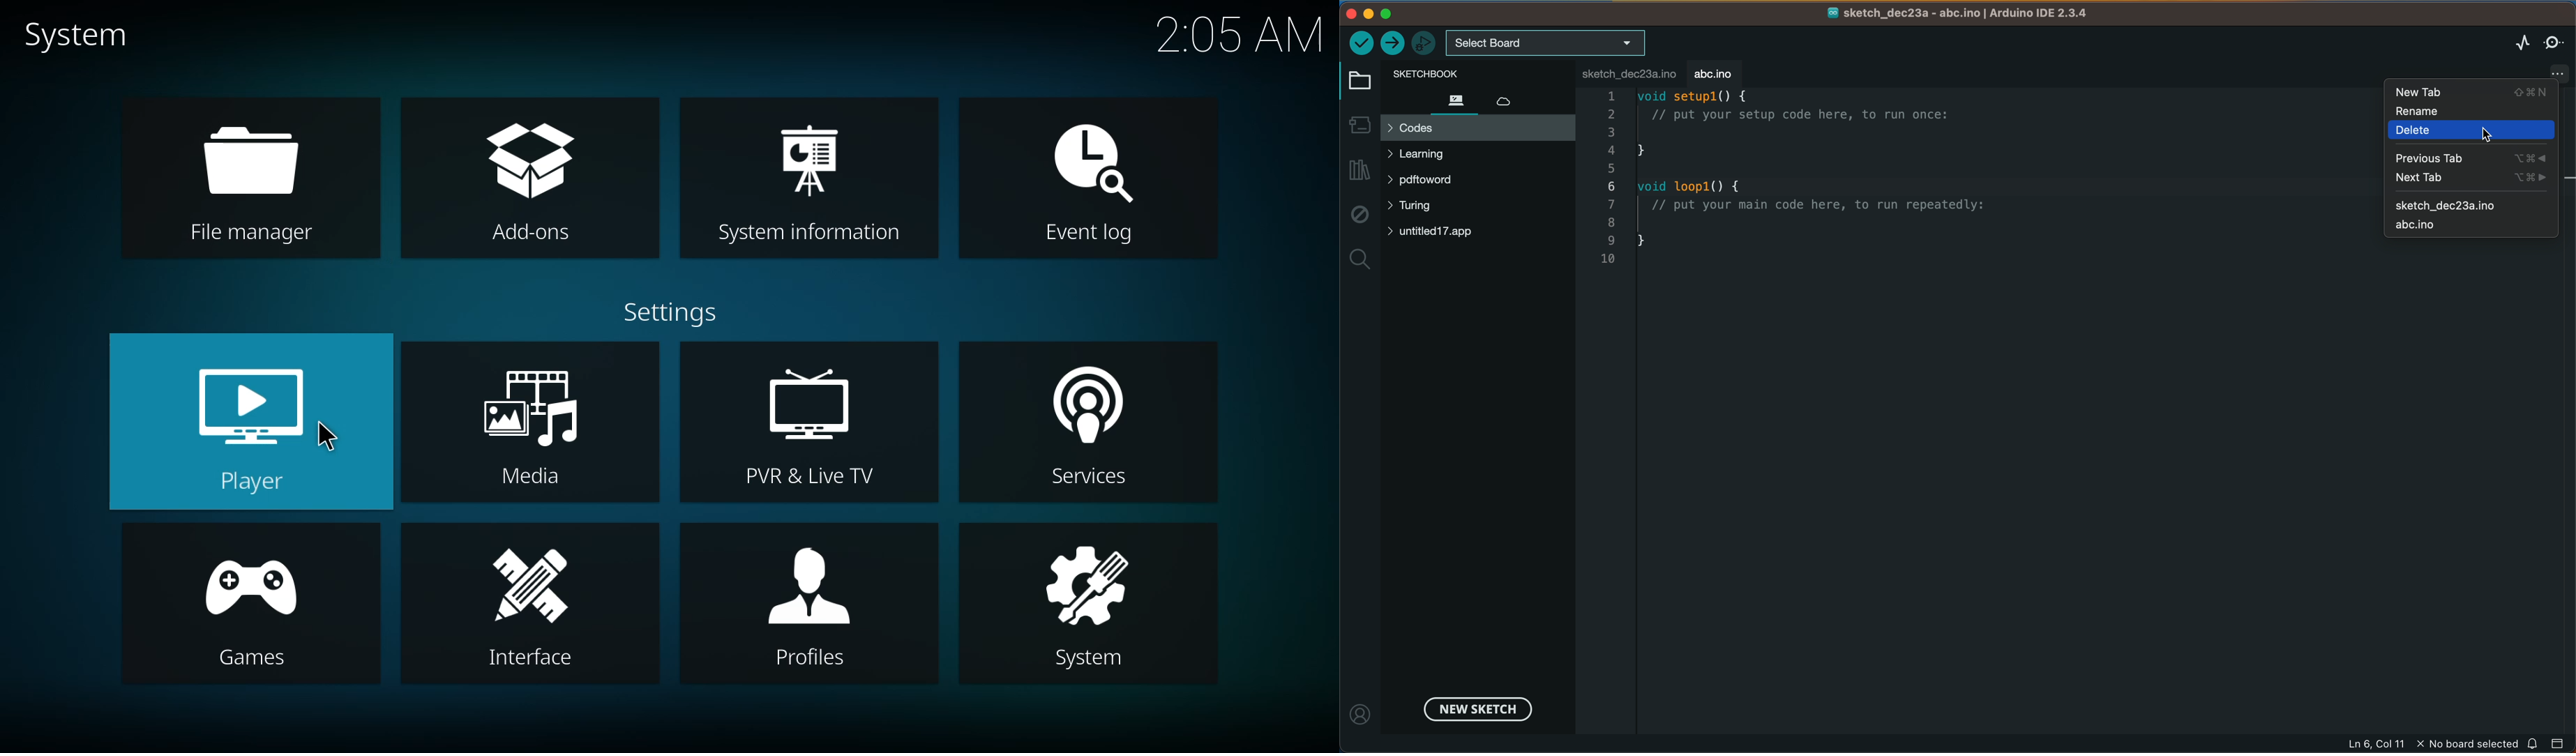 This screenshot has height=756, width=2576. What do you see at coordinates (1087, 181) in the screenshot?
I see `event log` at bounding box center [1087, 181].